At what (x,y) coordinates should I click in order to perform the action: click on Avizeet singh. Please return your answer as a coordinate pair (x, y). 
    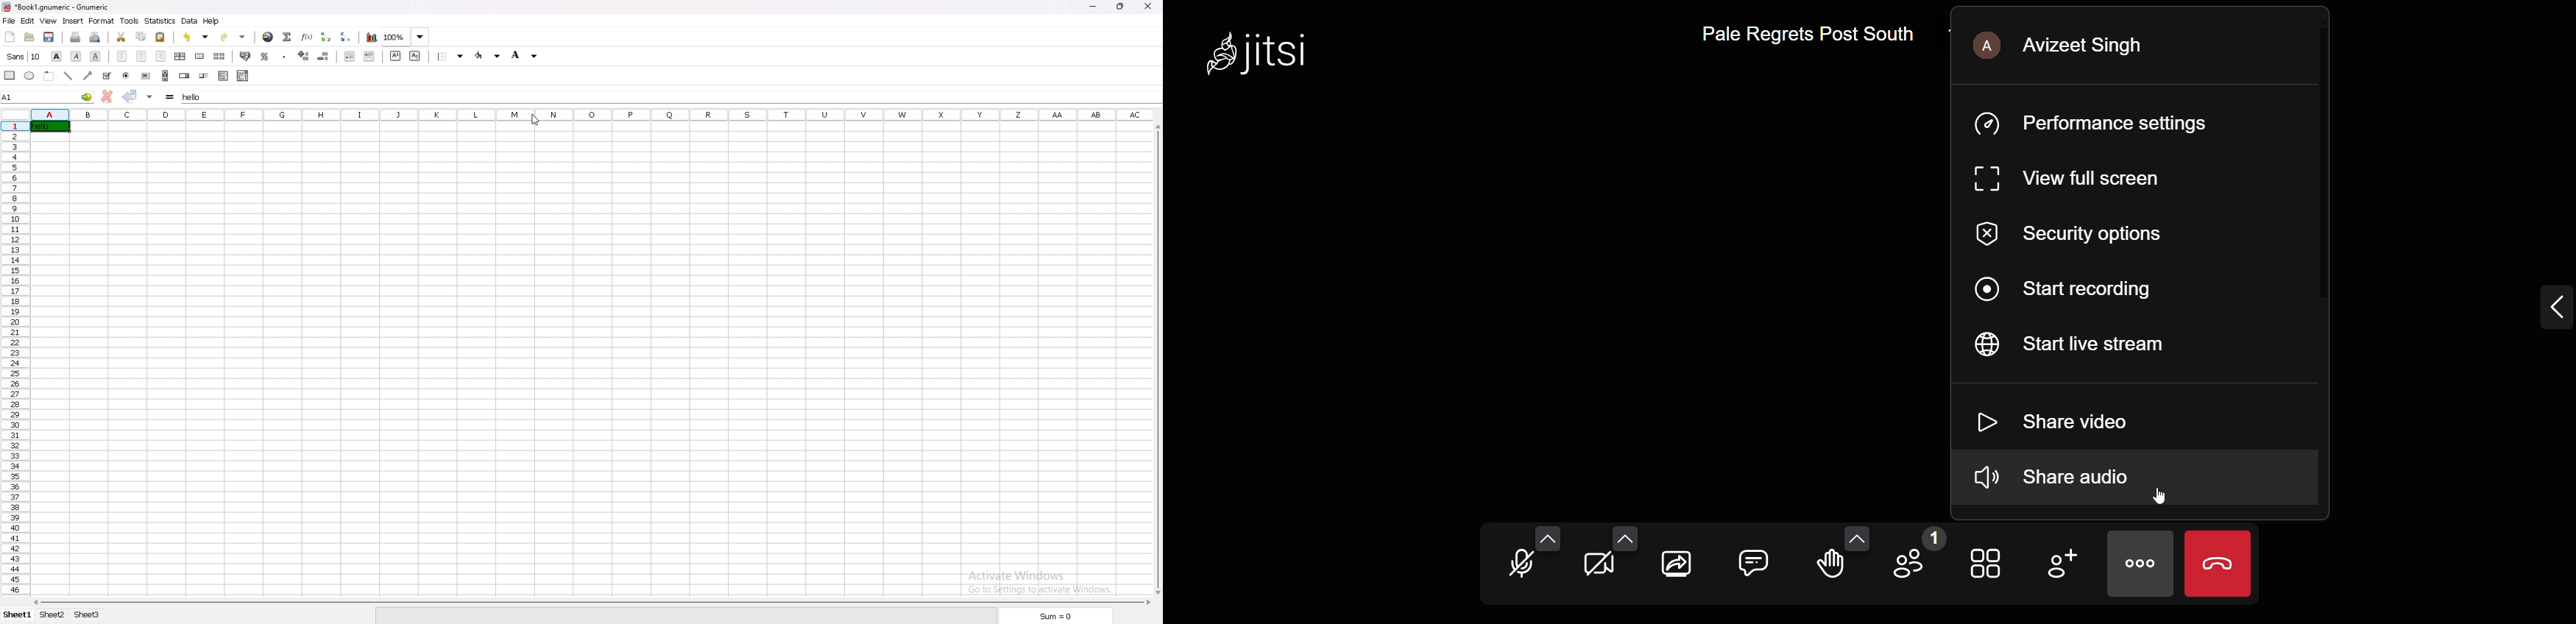
    Looking at the image, I should click on (2087, 46).